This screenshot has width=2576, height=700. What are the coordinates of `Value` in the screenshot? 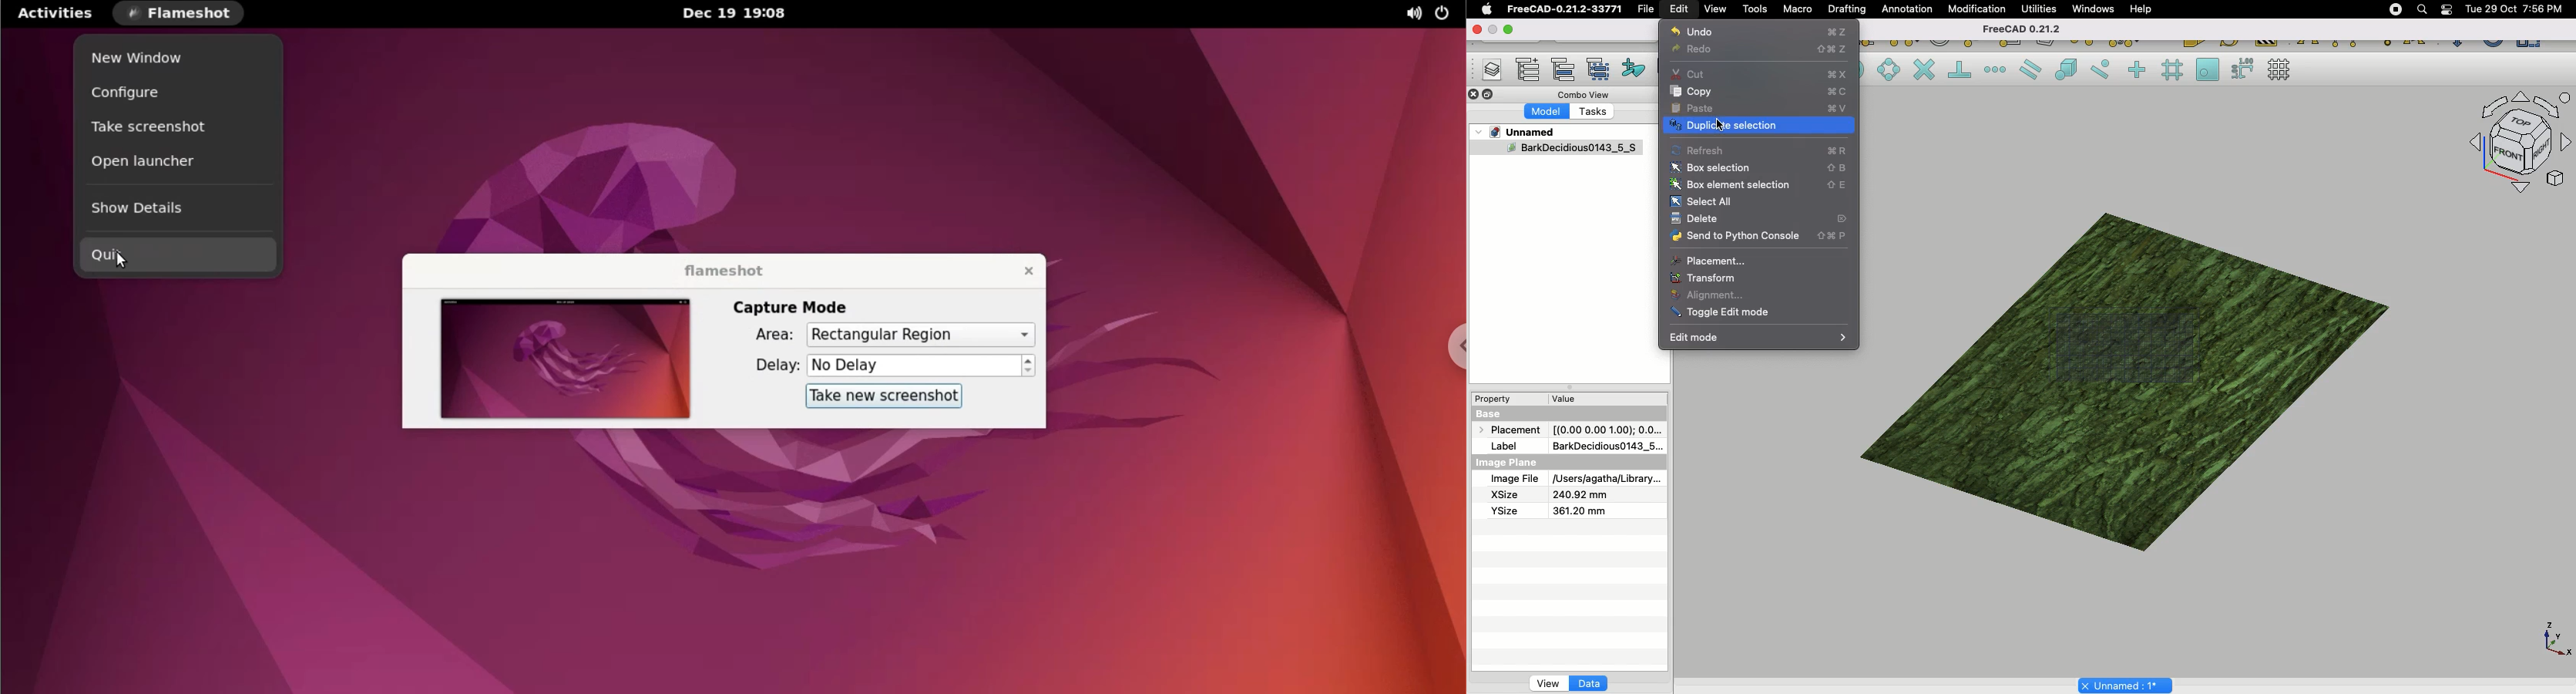 It's located at (1564, 402).